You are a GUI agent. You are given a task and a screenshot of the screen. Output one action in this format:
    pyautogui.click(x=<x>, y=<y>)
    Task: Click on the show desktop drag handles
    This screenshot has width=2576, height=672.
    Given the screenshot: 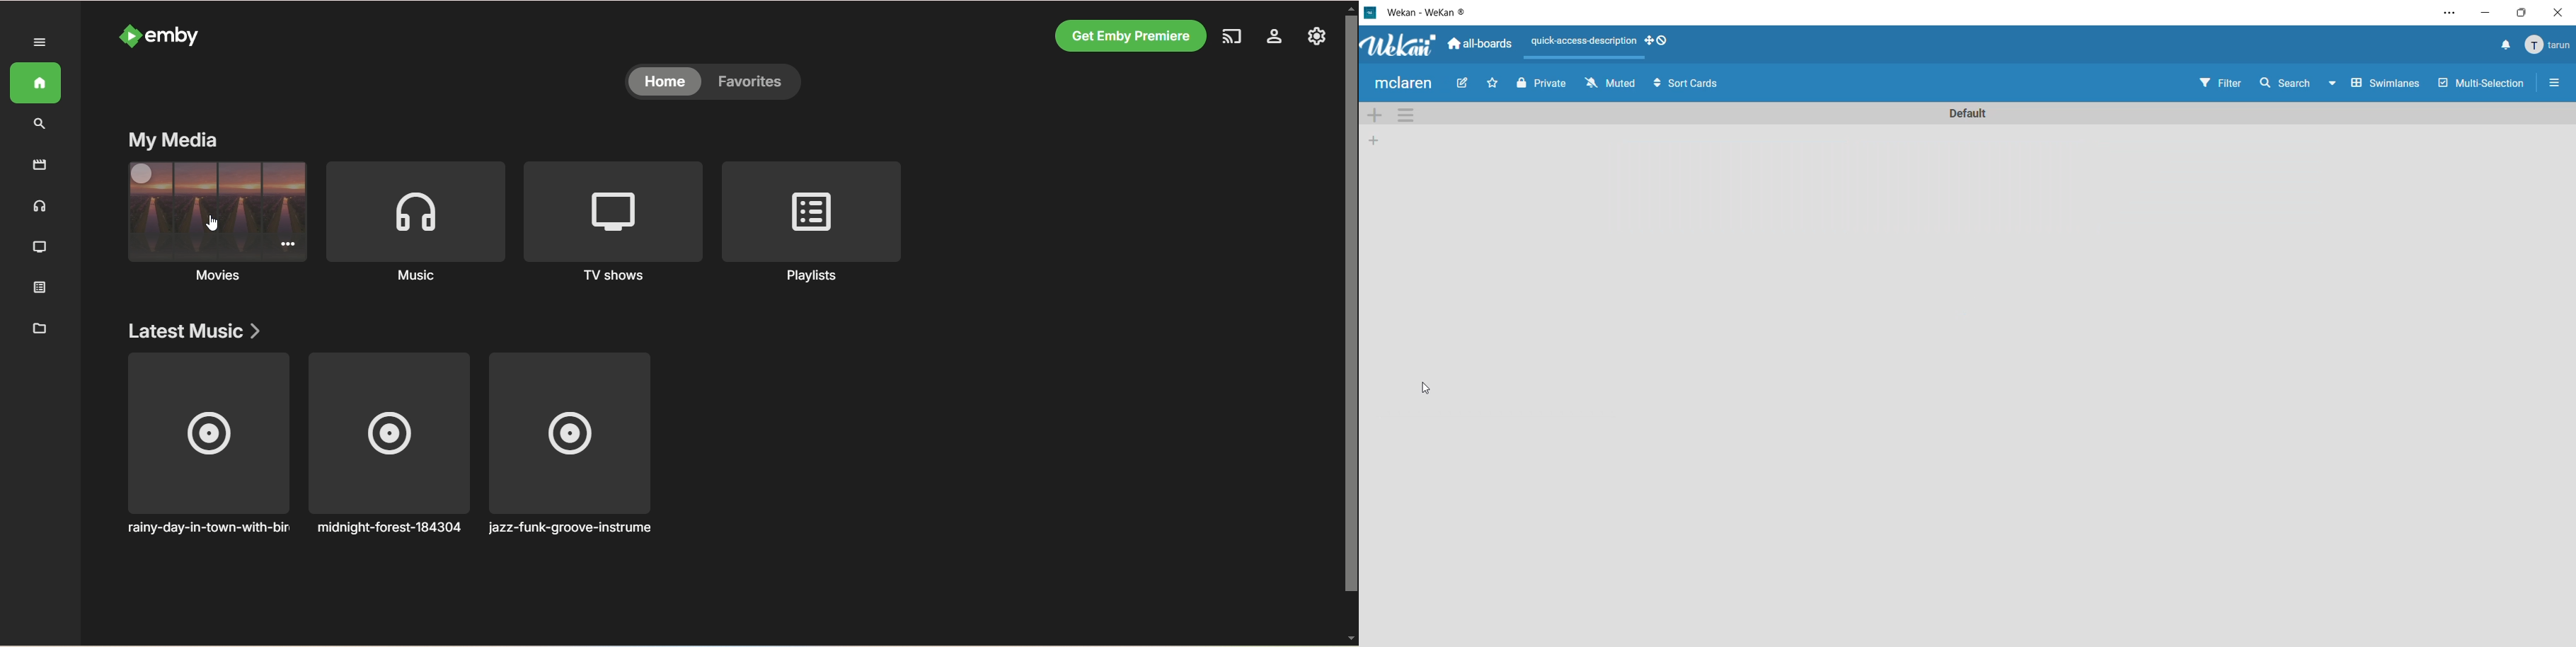 What is the action you would take?
    pyautogui.click(x=1656, y=42)
    